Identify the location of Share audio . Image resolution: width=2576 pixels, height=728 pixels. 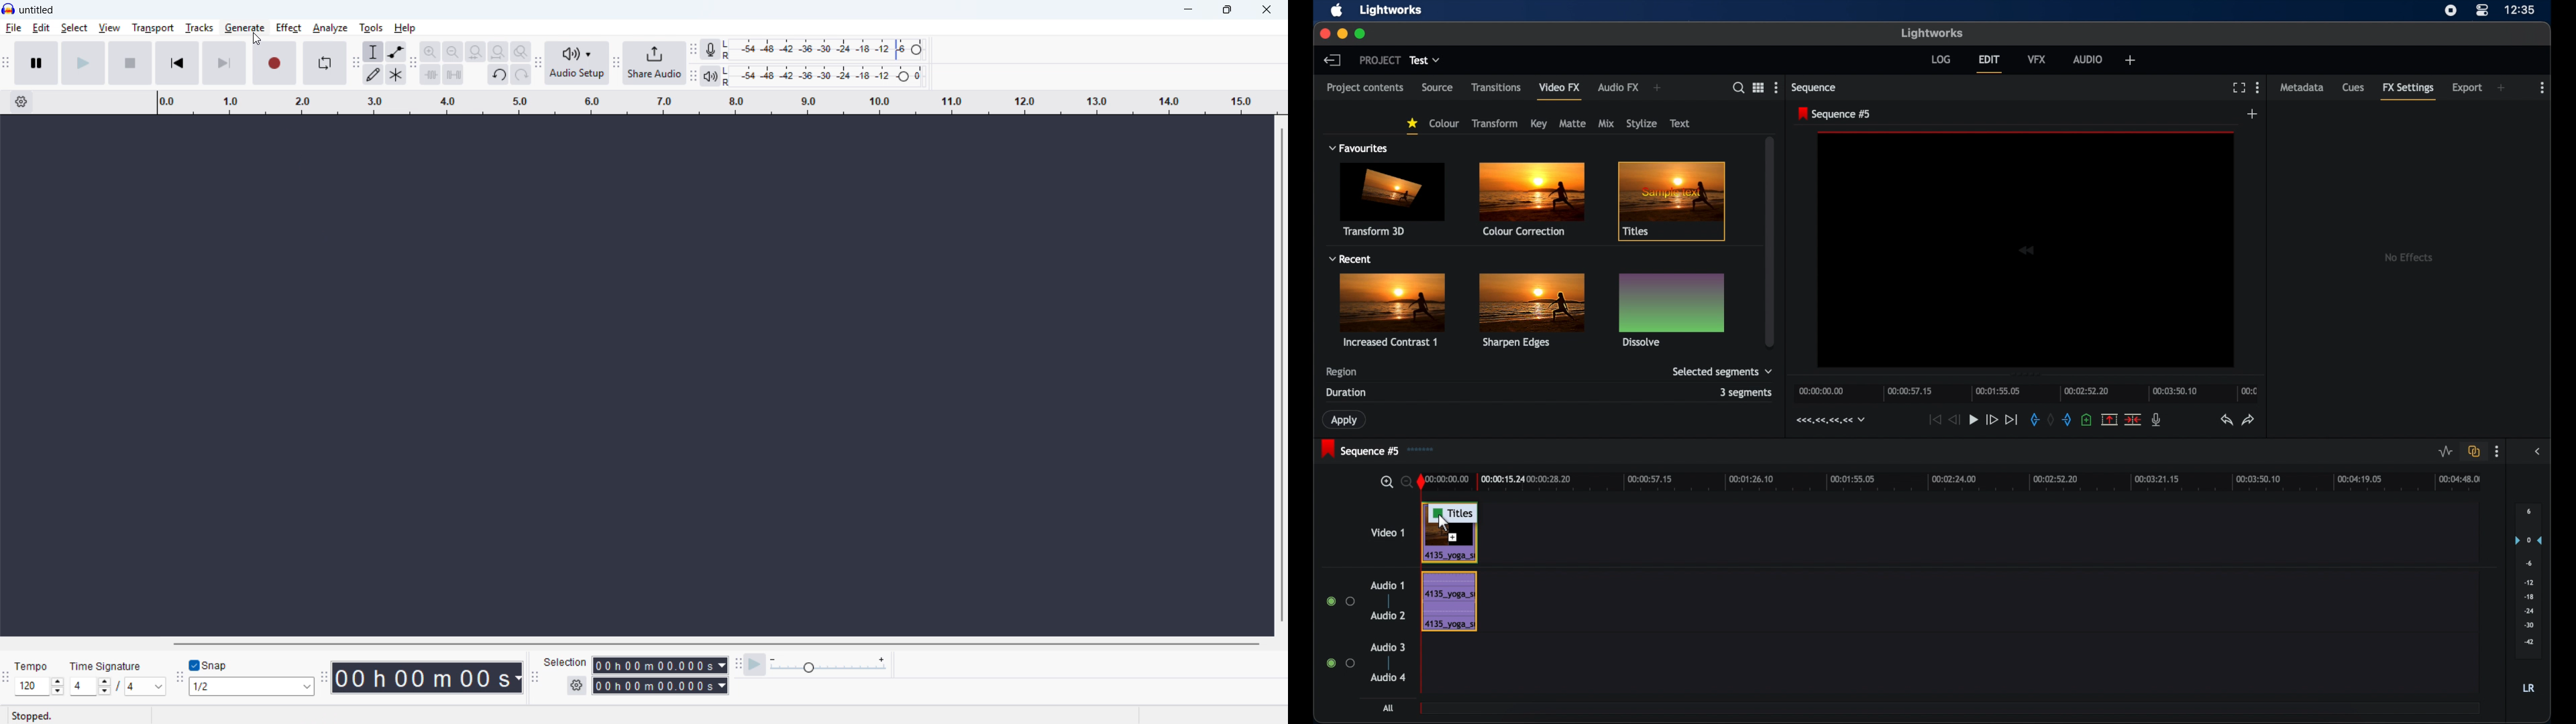
(655, 63).